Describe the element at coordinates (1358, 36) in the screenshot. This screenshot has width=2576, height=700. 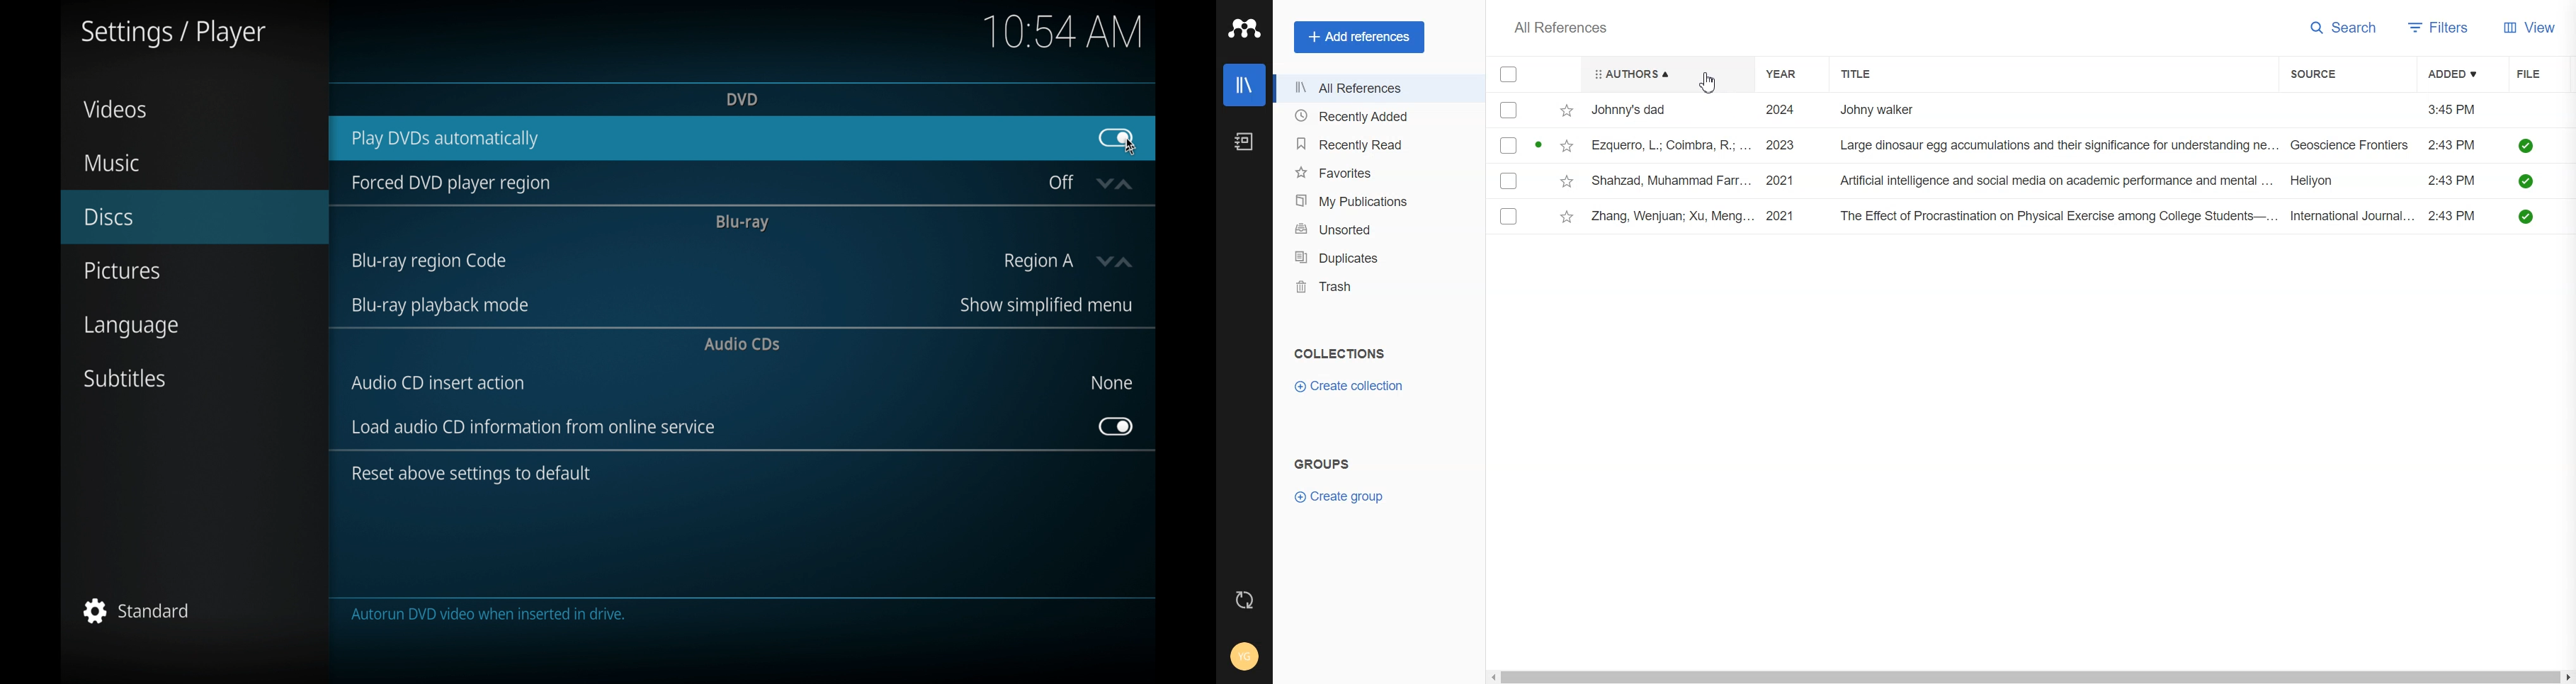
I see `Add Preferences` at that location.